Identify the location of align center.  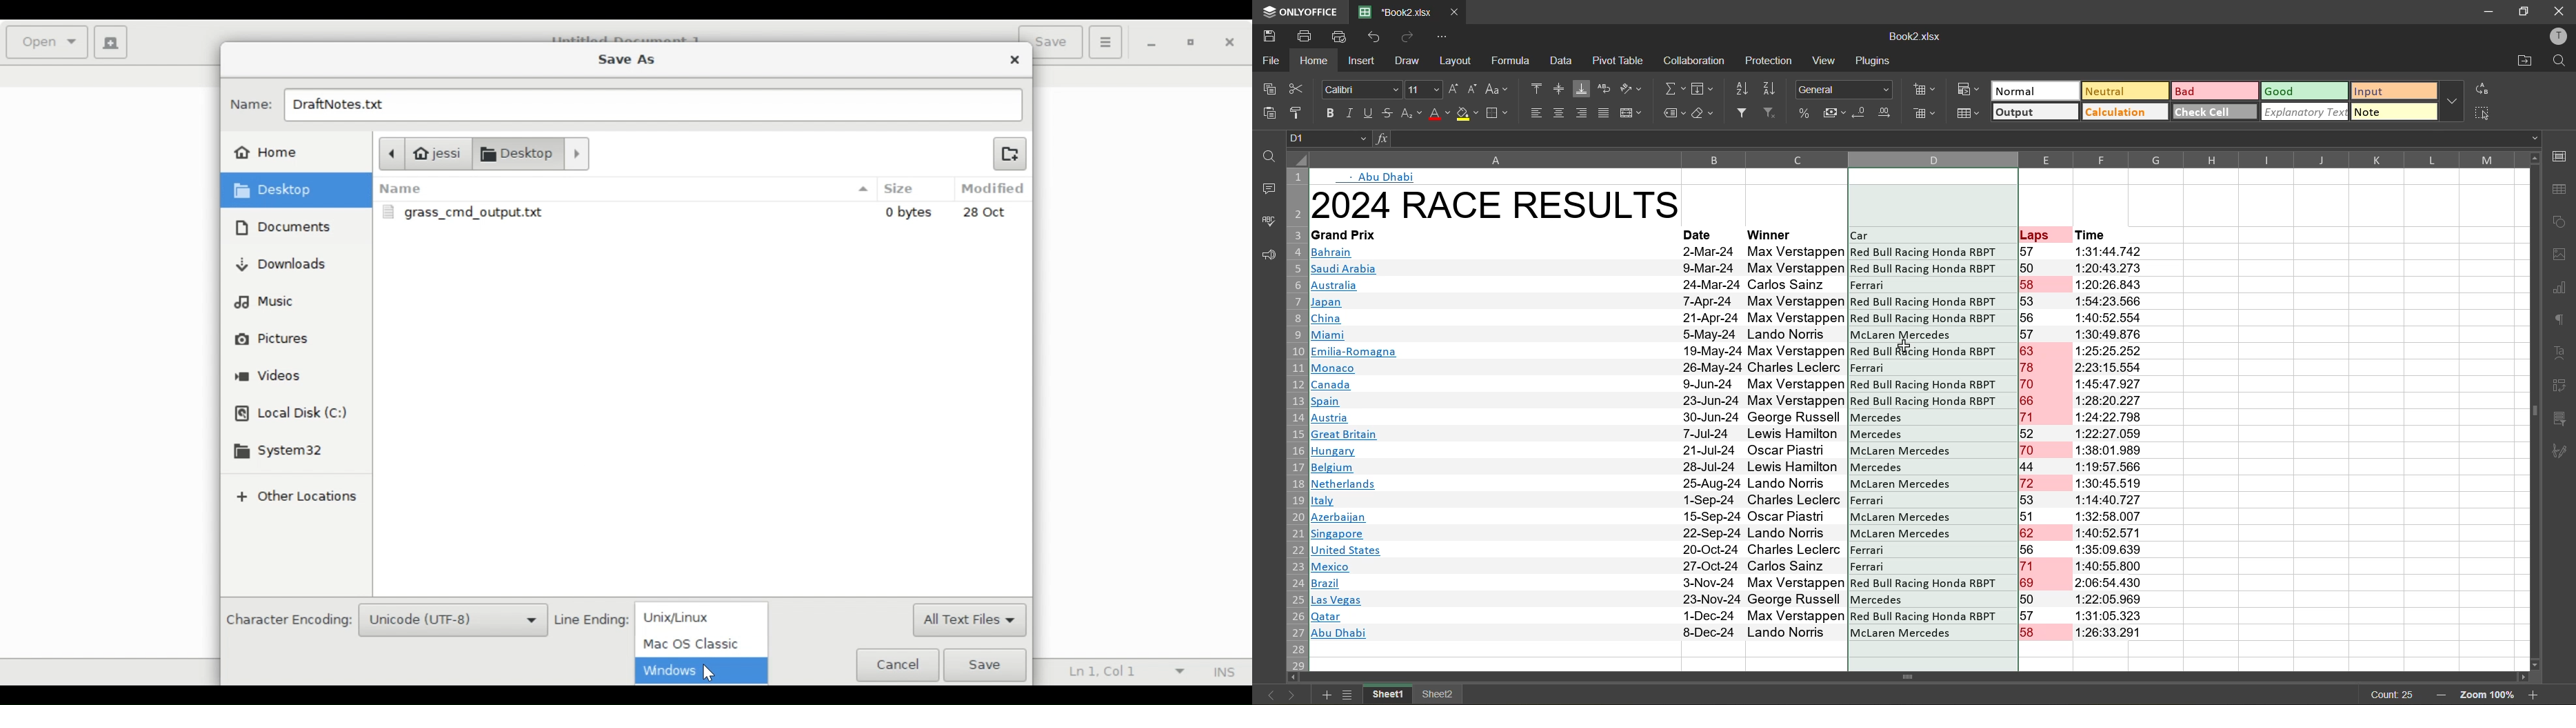
(1559, 113).